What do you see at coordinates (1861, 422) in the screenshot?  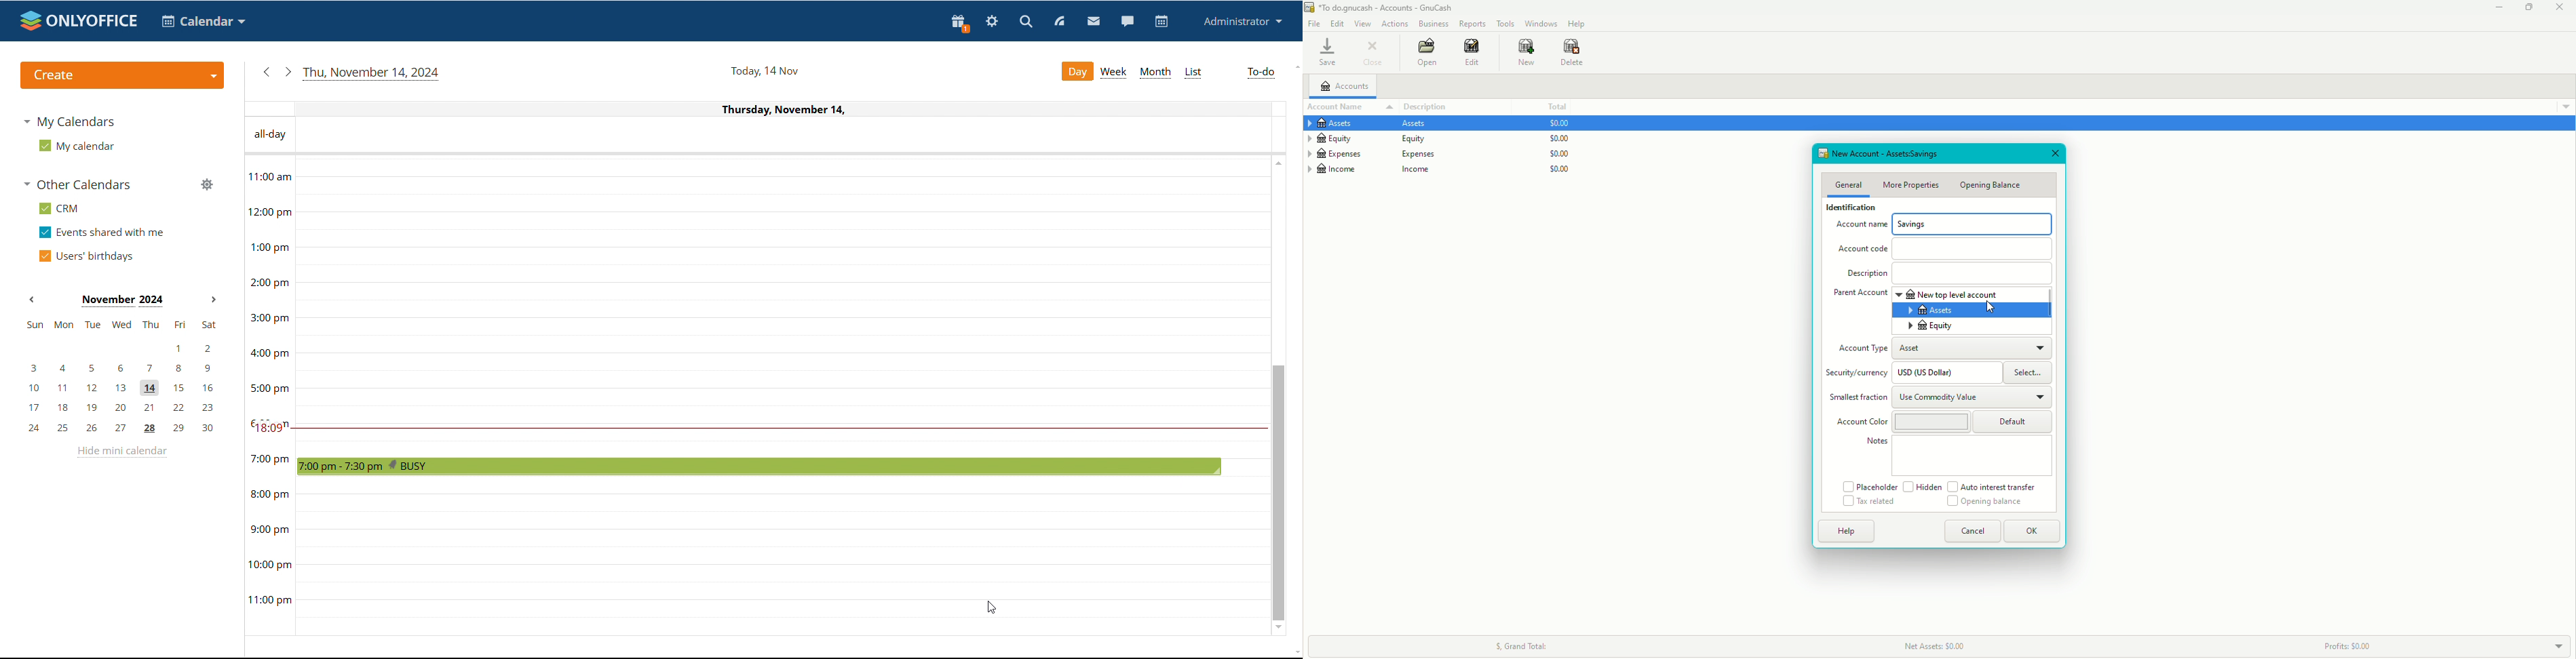 I see `Account Color` at bounding box center [1861, 422].